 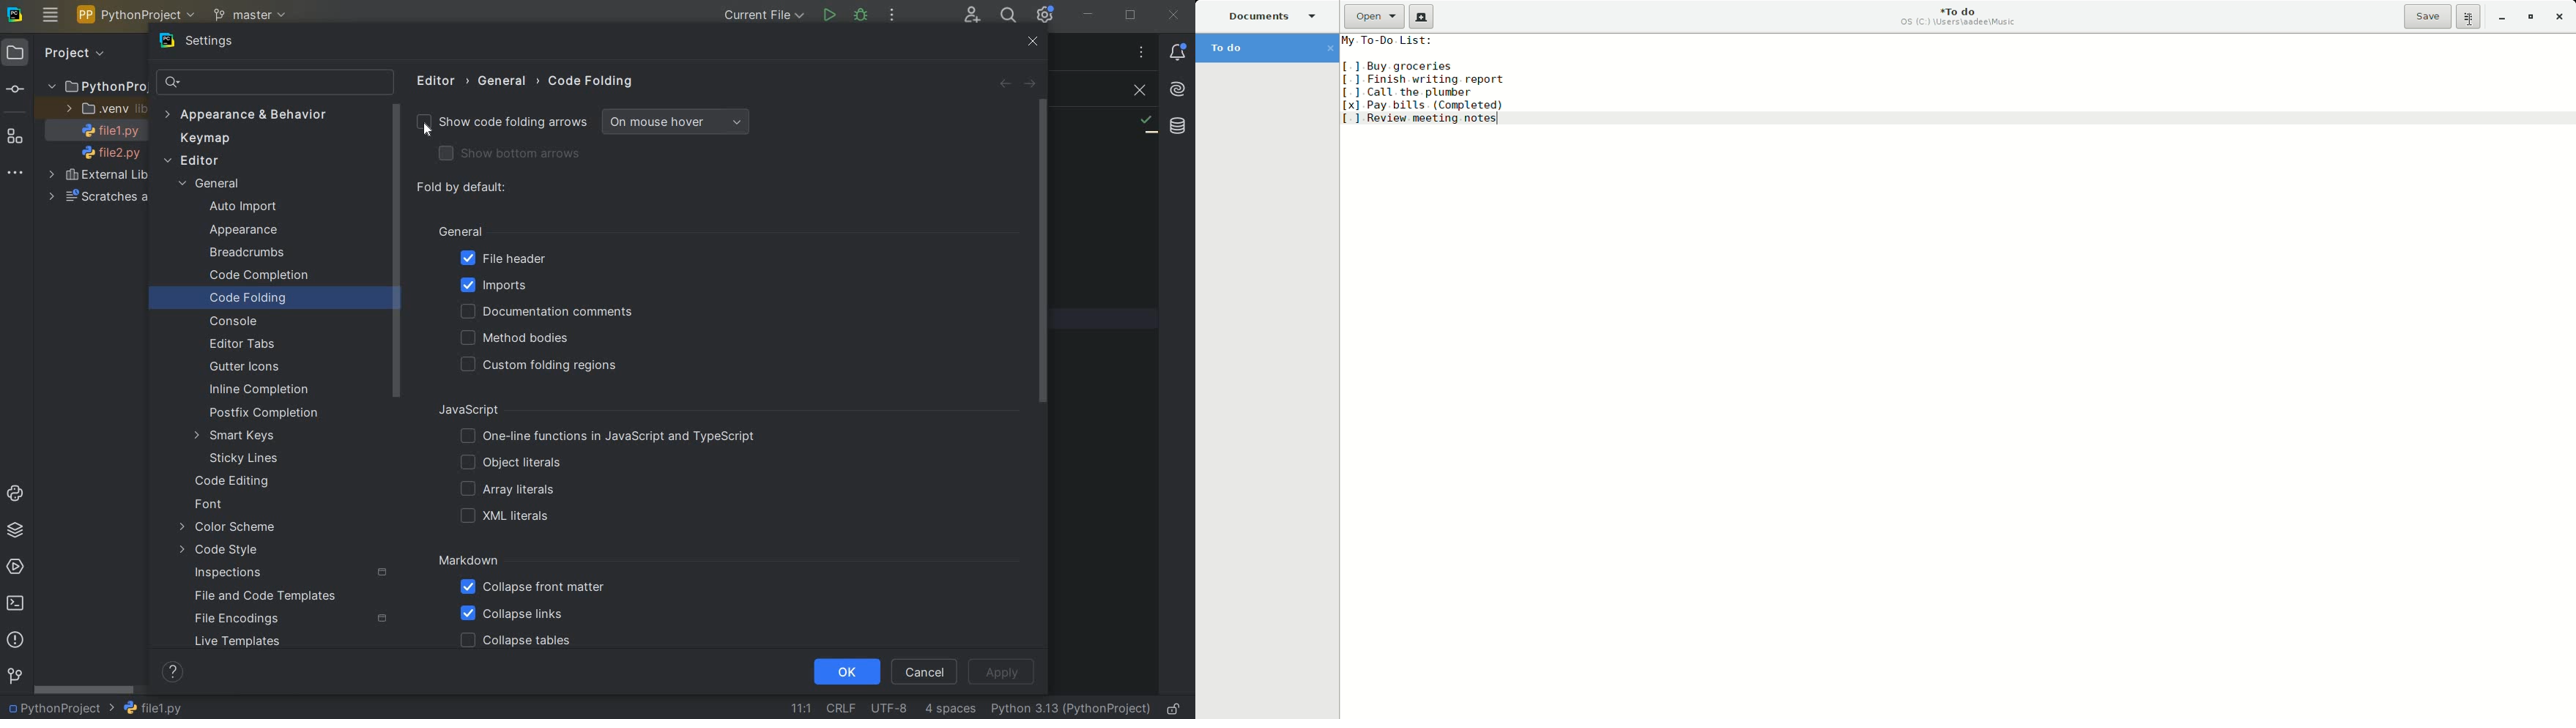 What do you see at coordinates (261, 414) in the screenshot?
I see `POSTFIX COMPLETION` at bounding box center [261, 414].